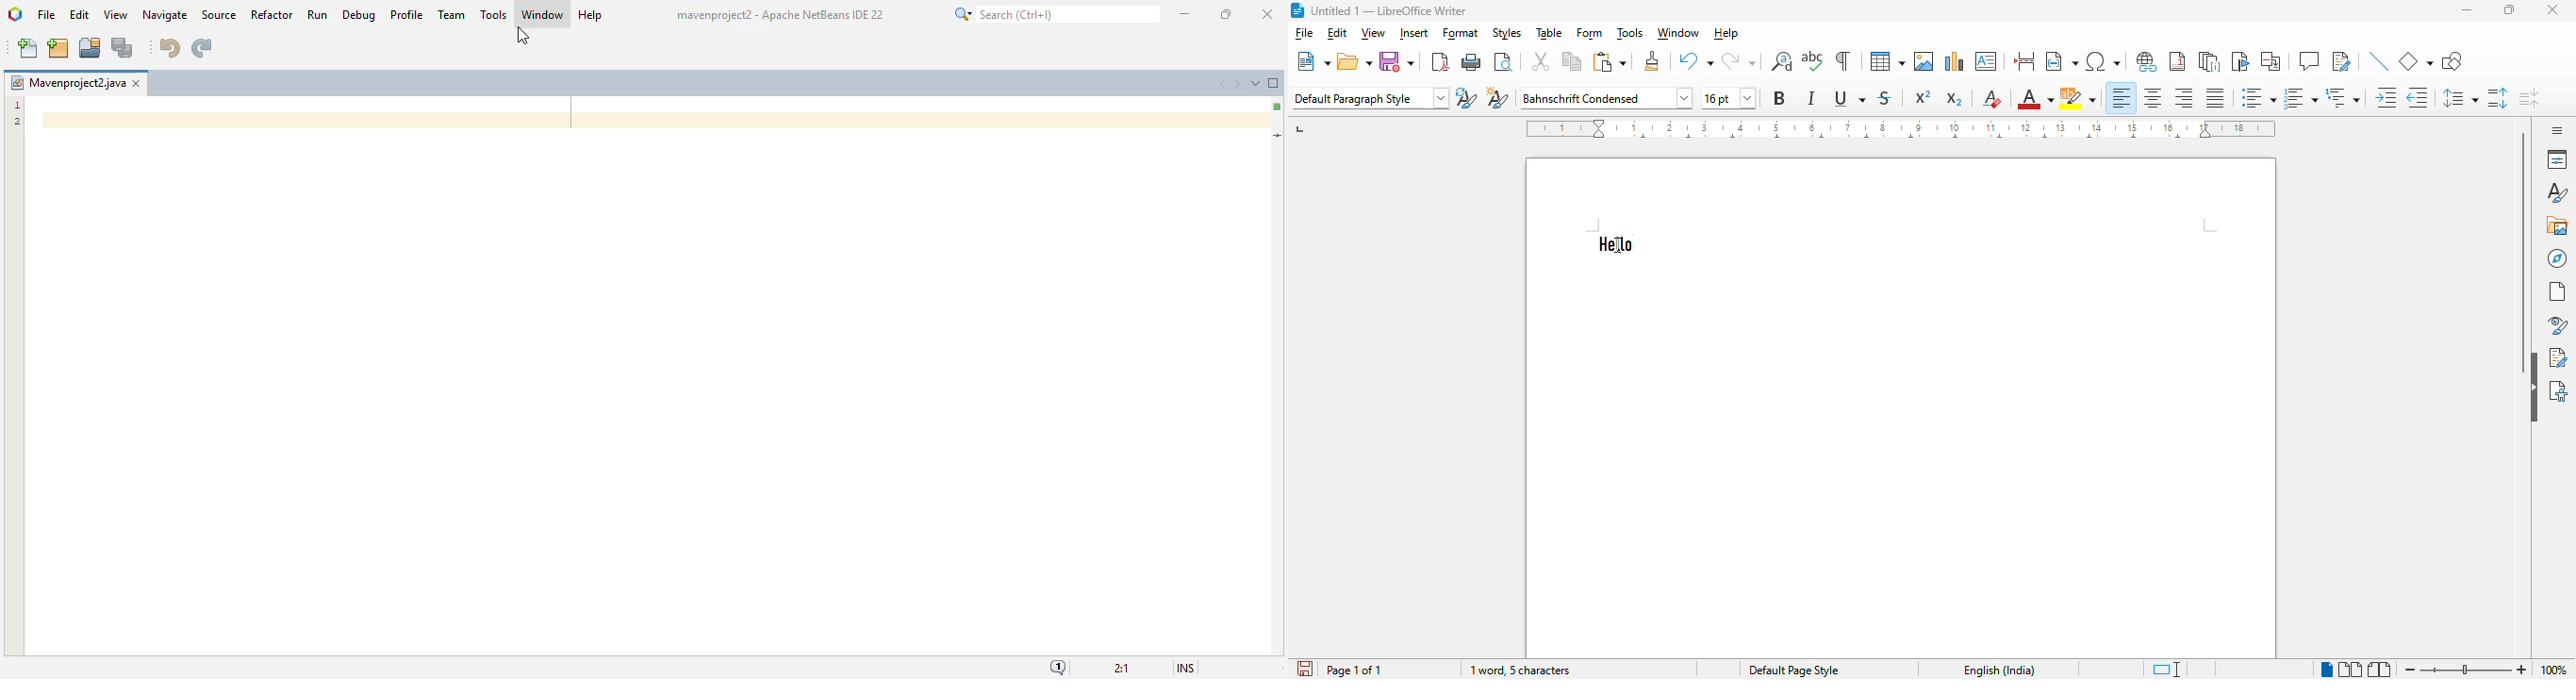 This screenshot has height=700, width=2576. I want to click on insert line, so click(2378, 60).